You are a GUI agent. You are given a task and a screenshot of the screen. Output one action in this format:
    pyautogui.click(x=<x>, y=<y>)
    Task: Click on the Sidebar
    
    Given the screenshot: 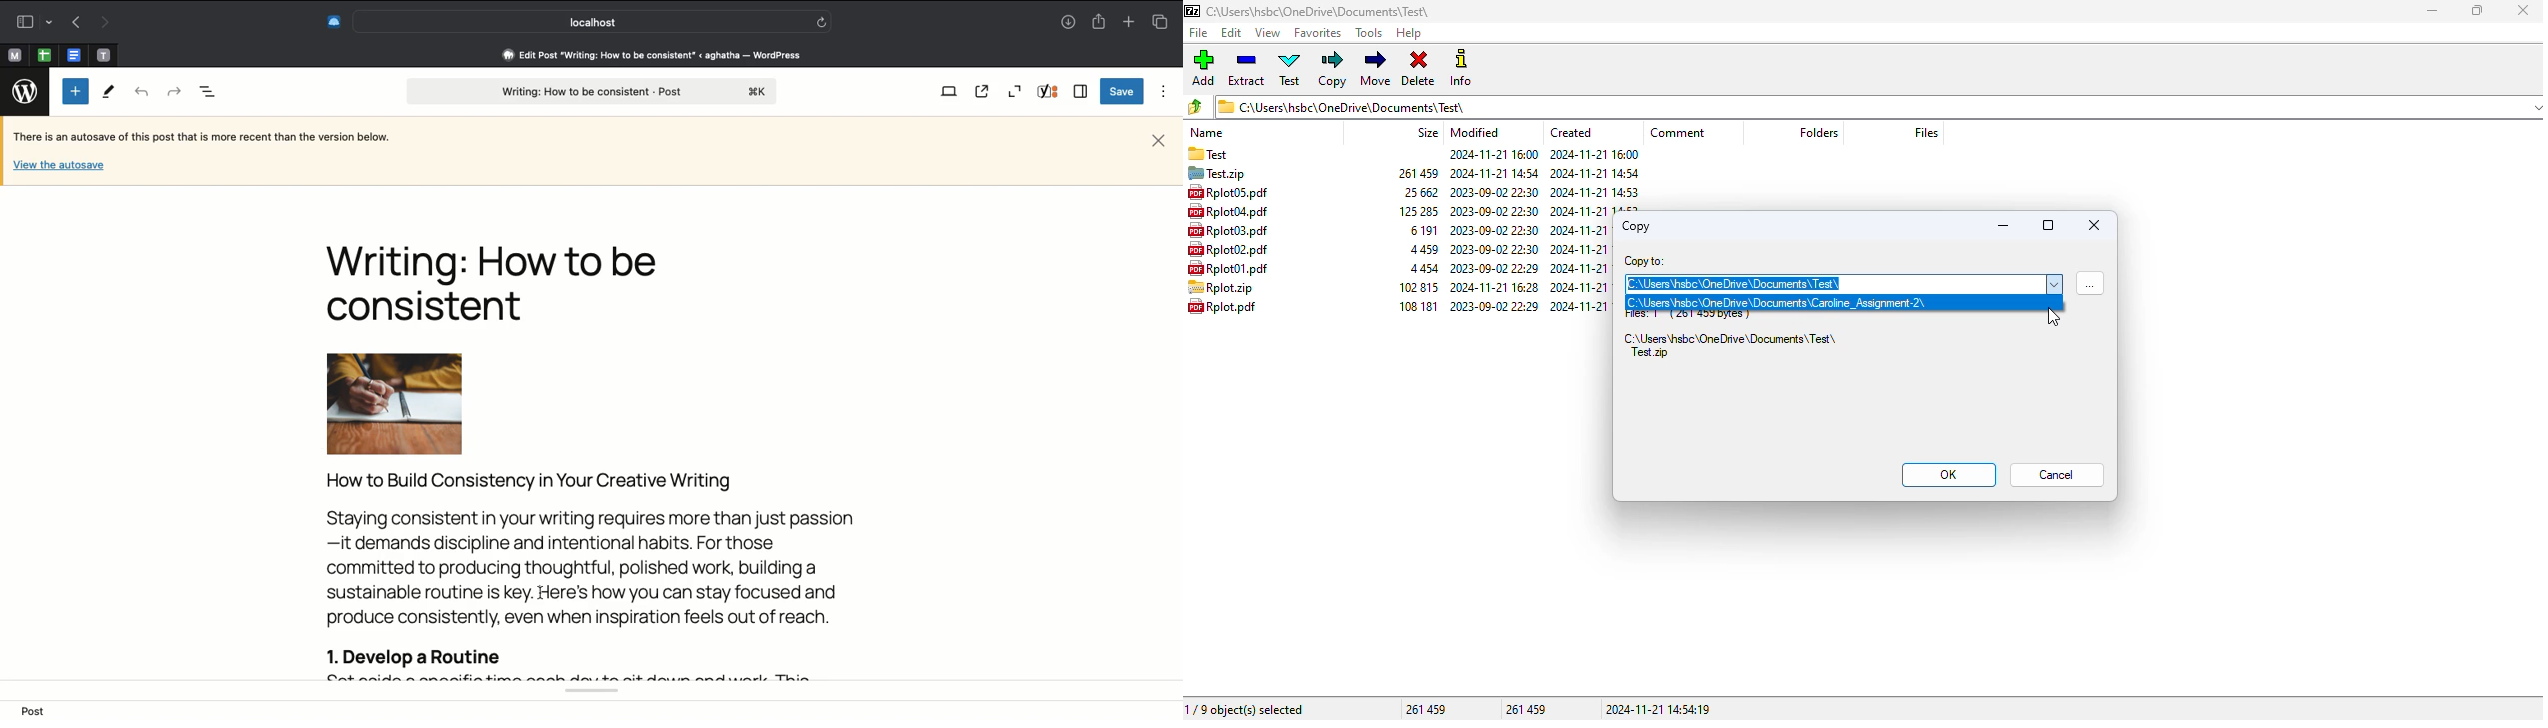 What is the action you would take?
    pyautogui.click(x=32, y=20)
    